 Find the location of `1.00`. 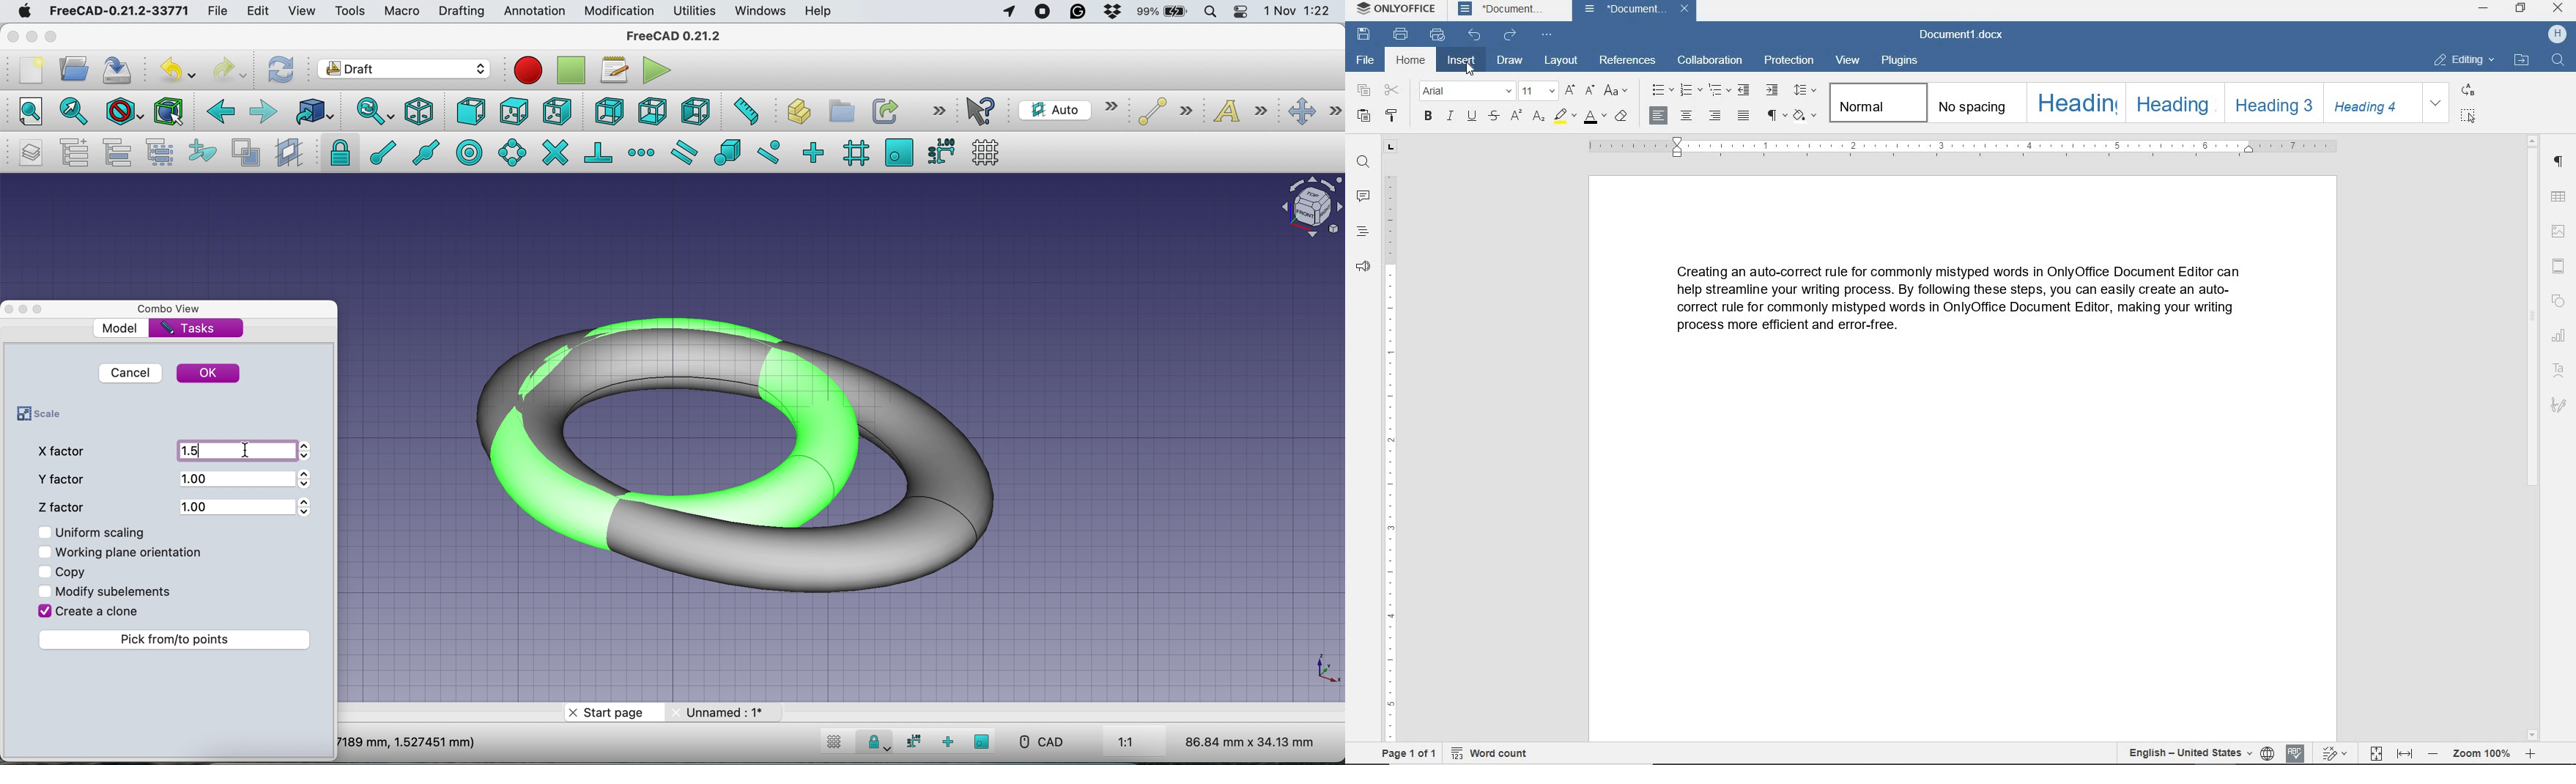

1.00 is located at coordinates (234, 478).